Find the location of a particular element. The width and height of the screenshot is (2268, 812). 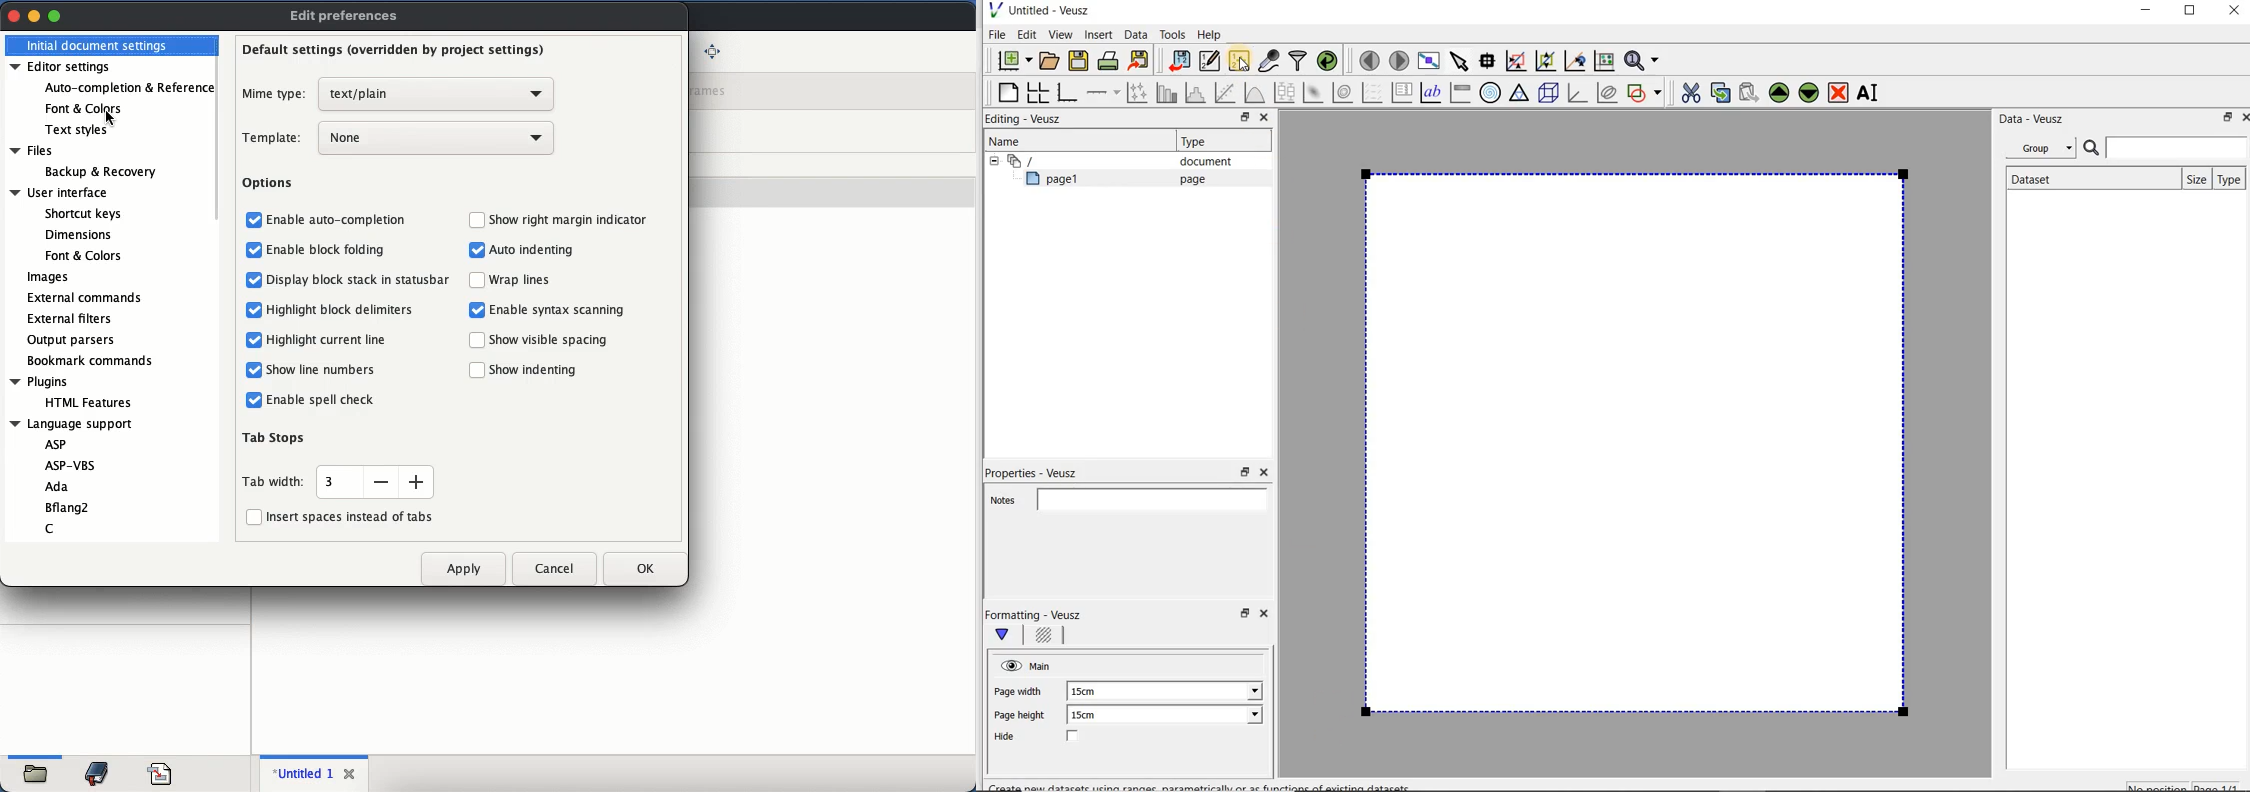

external filters is located at coordinates (72, 320).